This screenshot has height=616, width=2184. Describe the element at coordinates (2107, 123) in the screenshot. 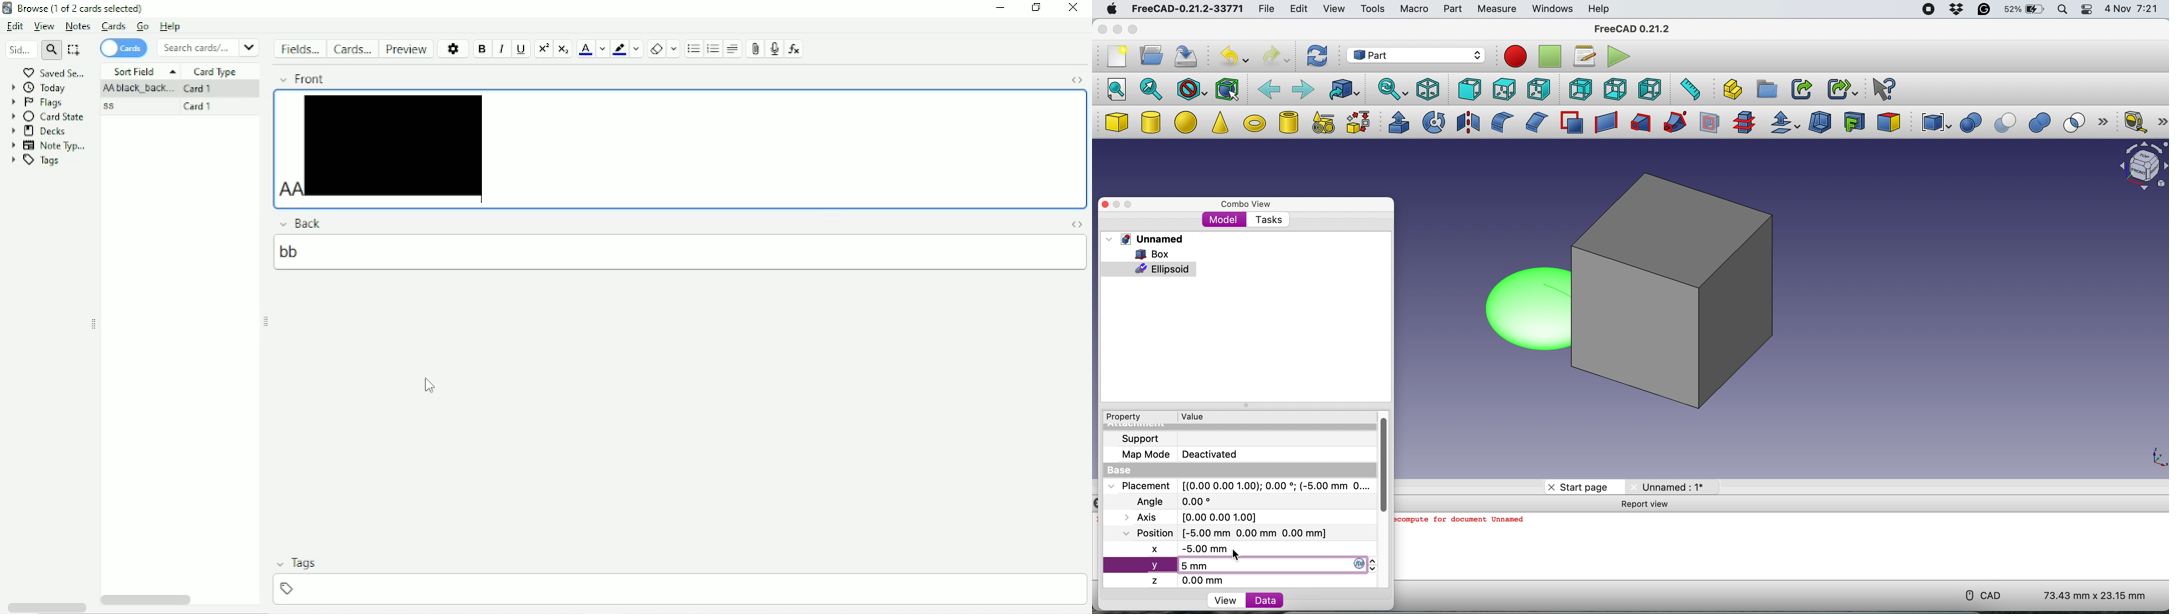

I see `more options` at that location.